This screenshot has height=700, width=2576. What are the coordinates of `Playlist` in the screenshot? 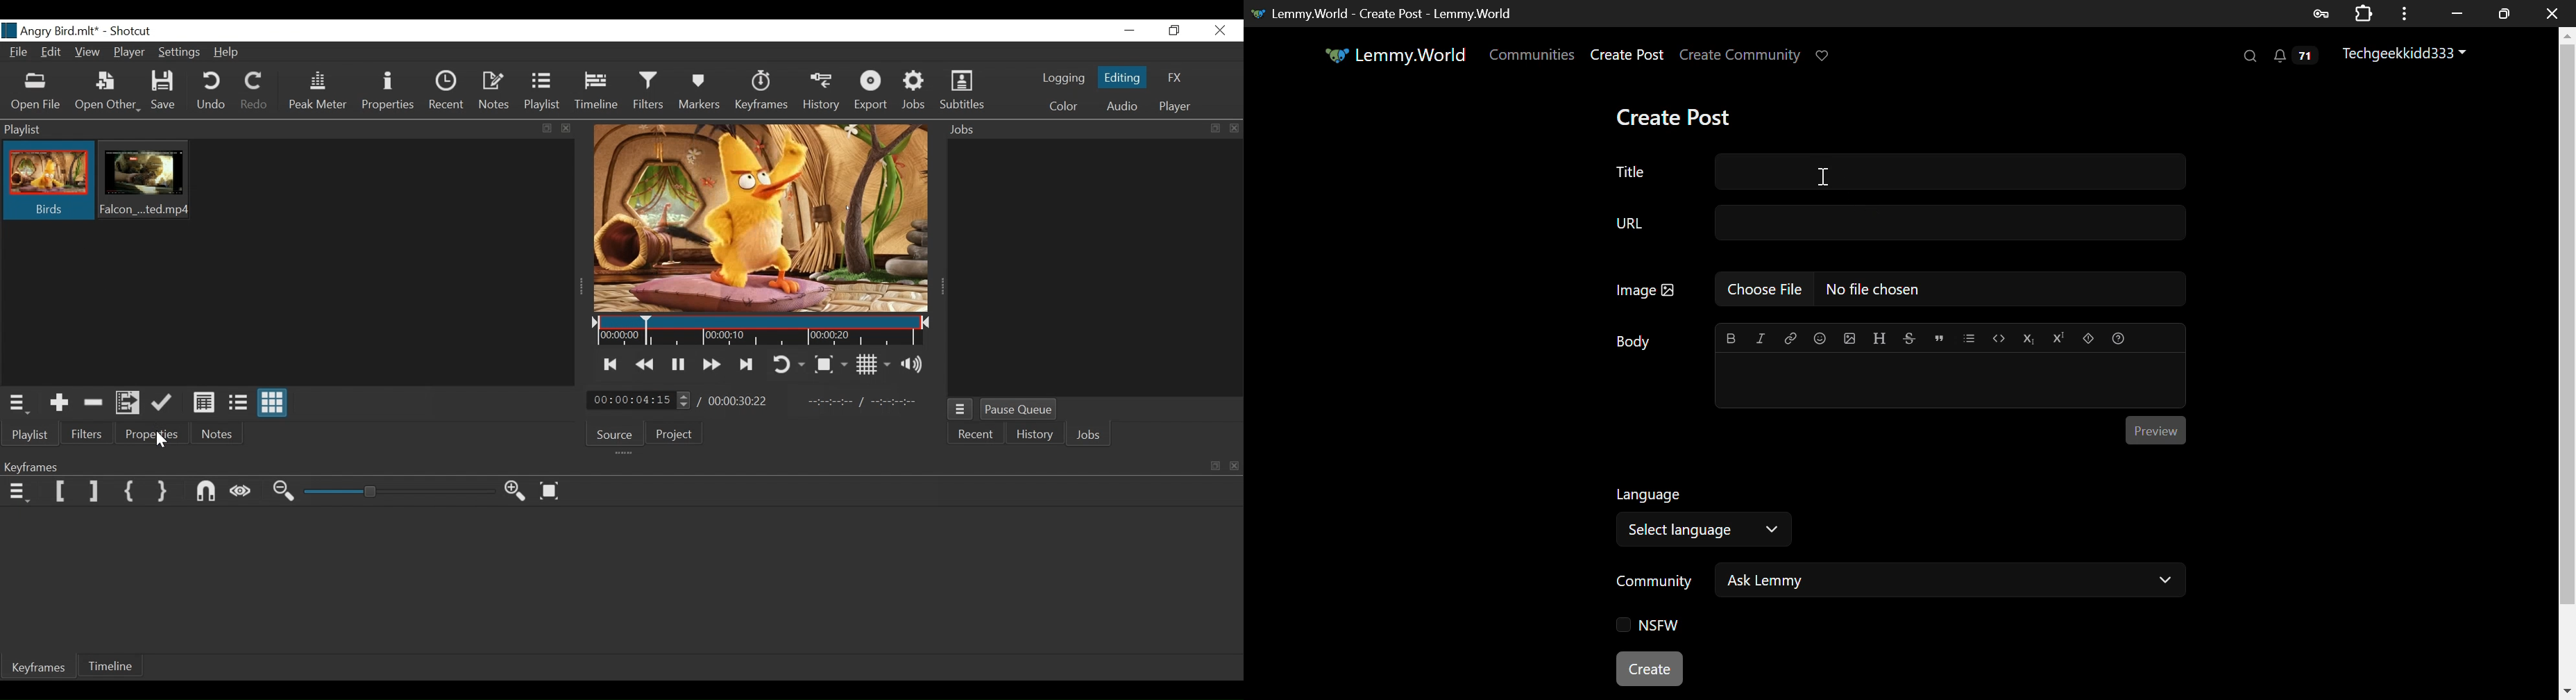 It's located at (33, 435).